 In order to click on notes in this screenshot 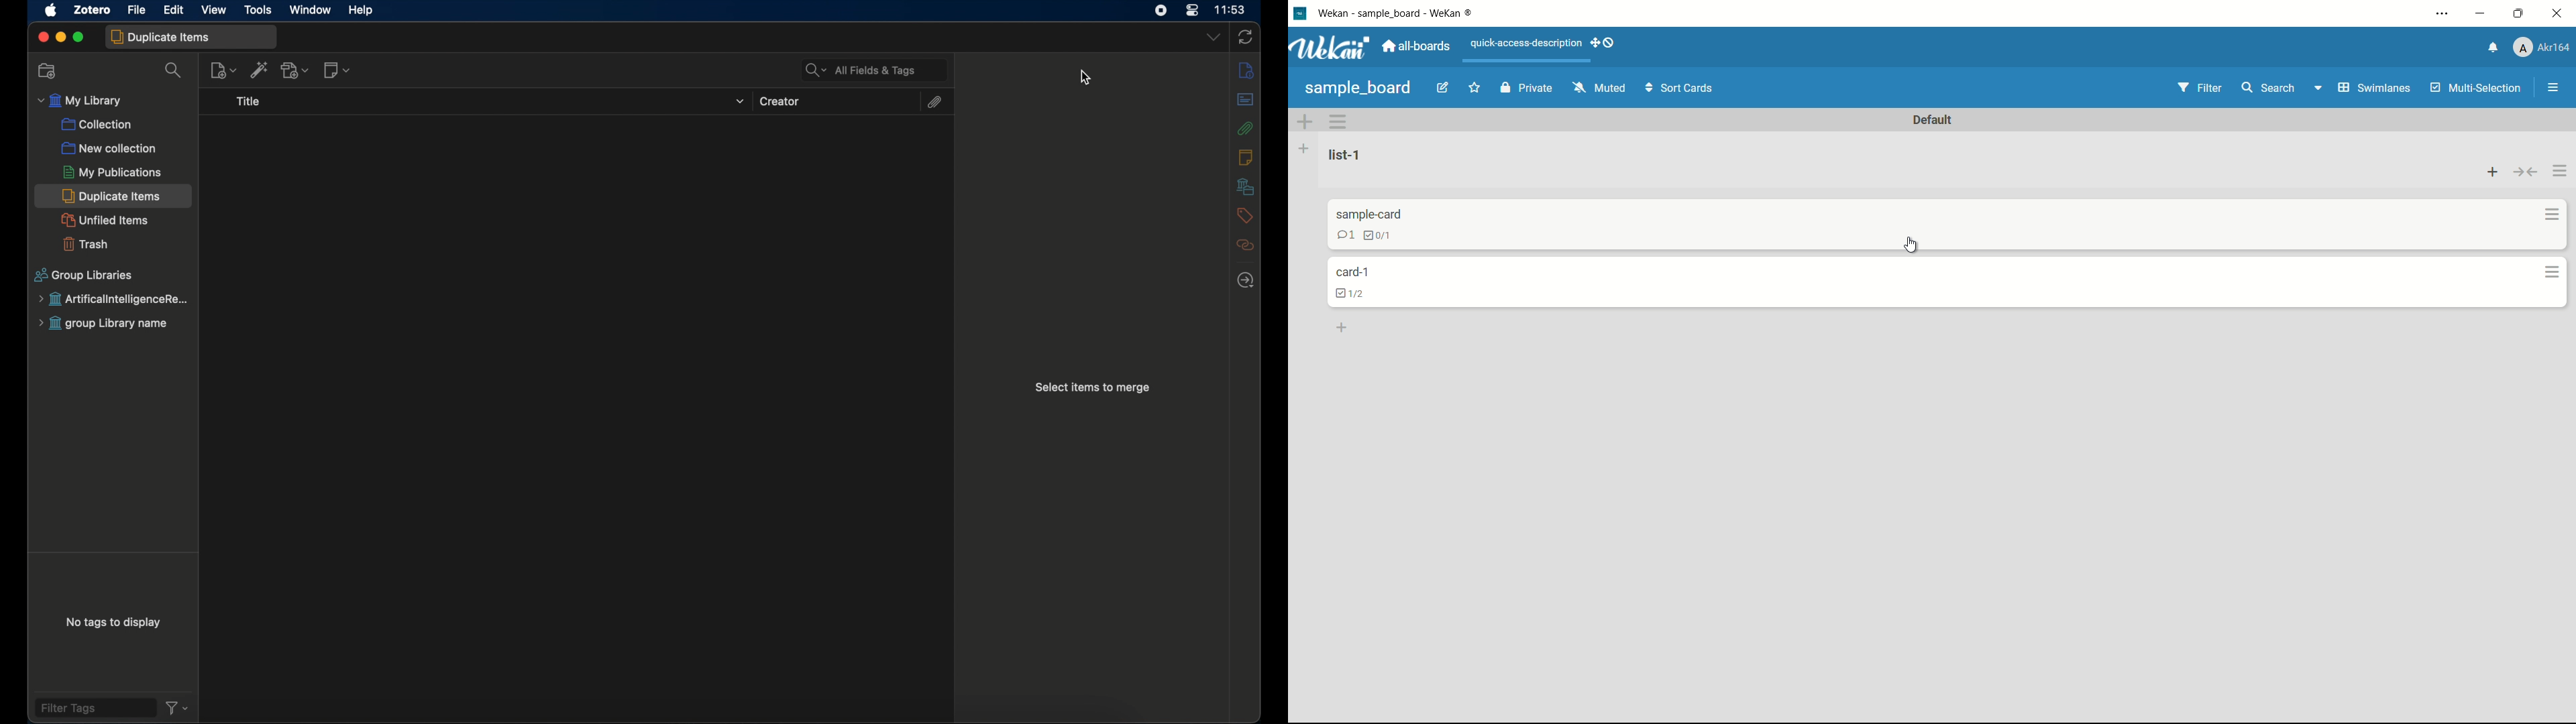, I will do `click(1245, 158)`.